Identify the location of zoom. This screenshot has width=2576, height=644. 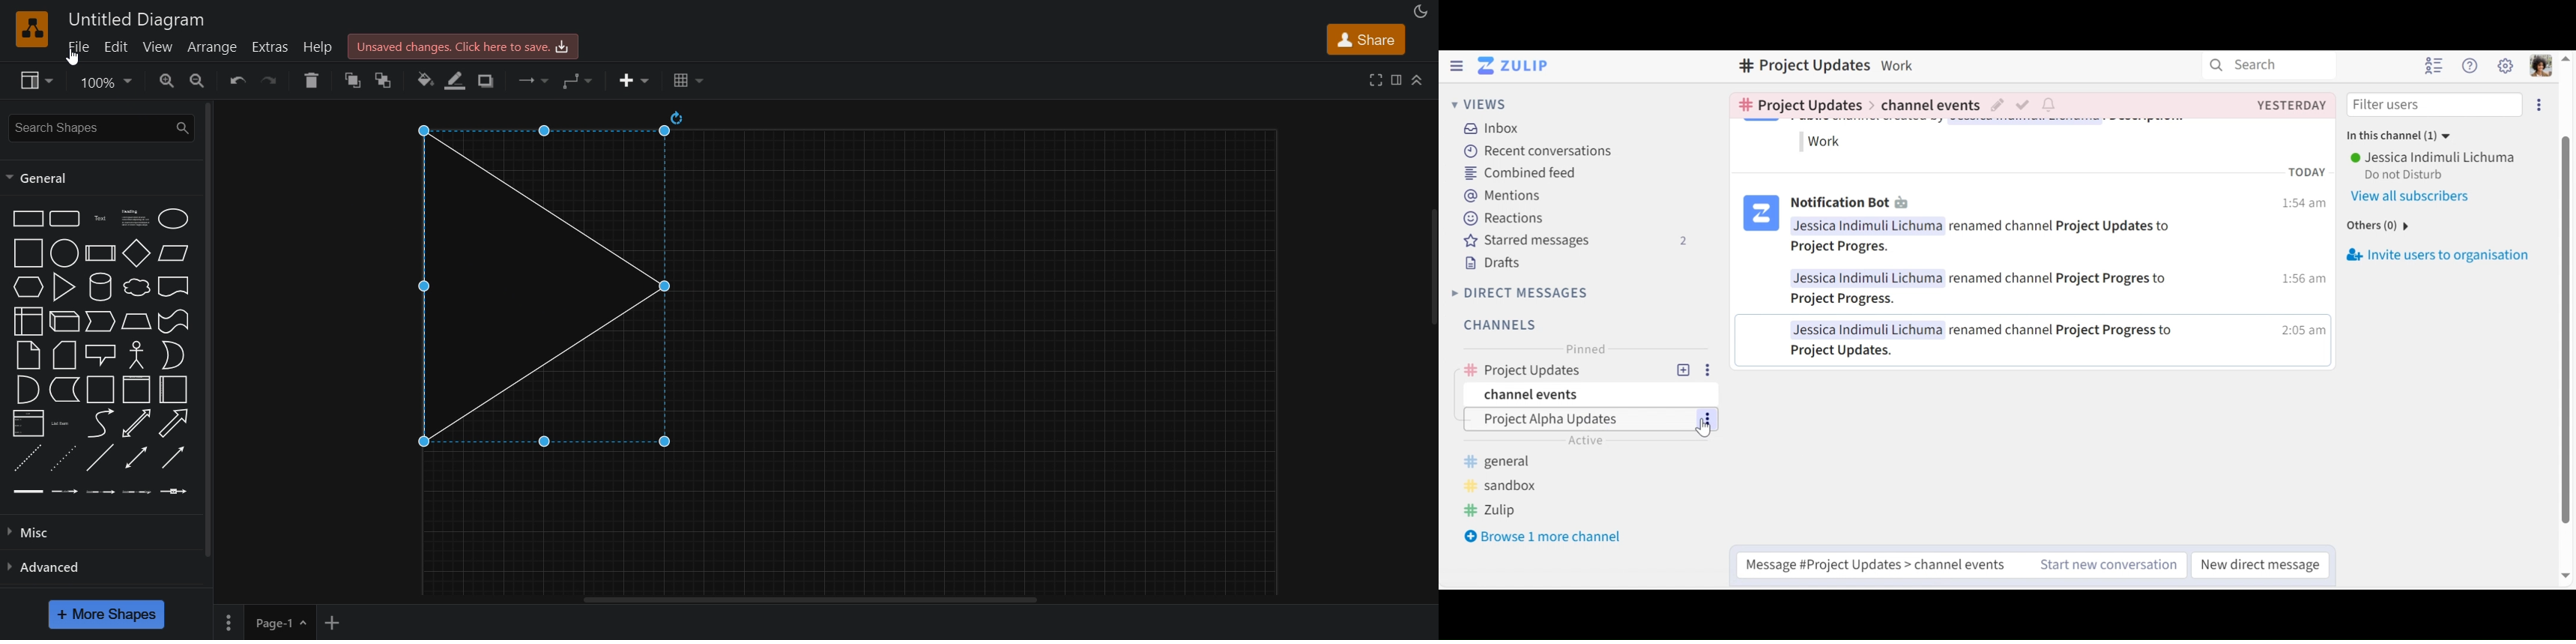
(109, 82).